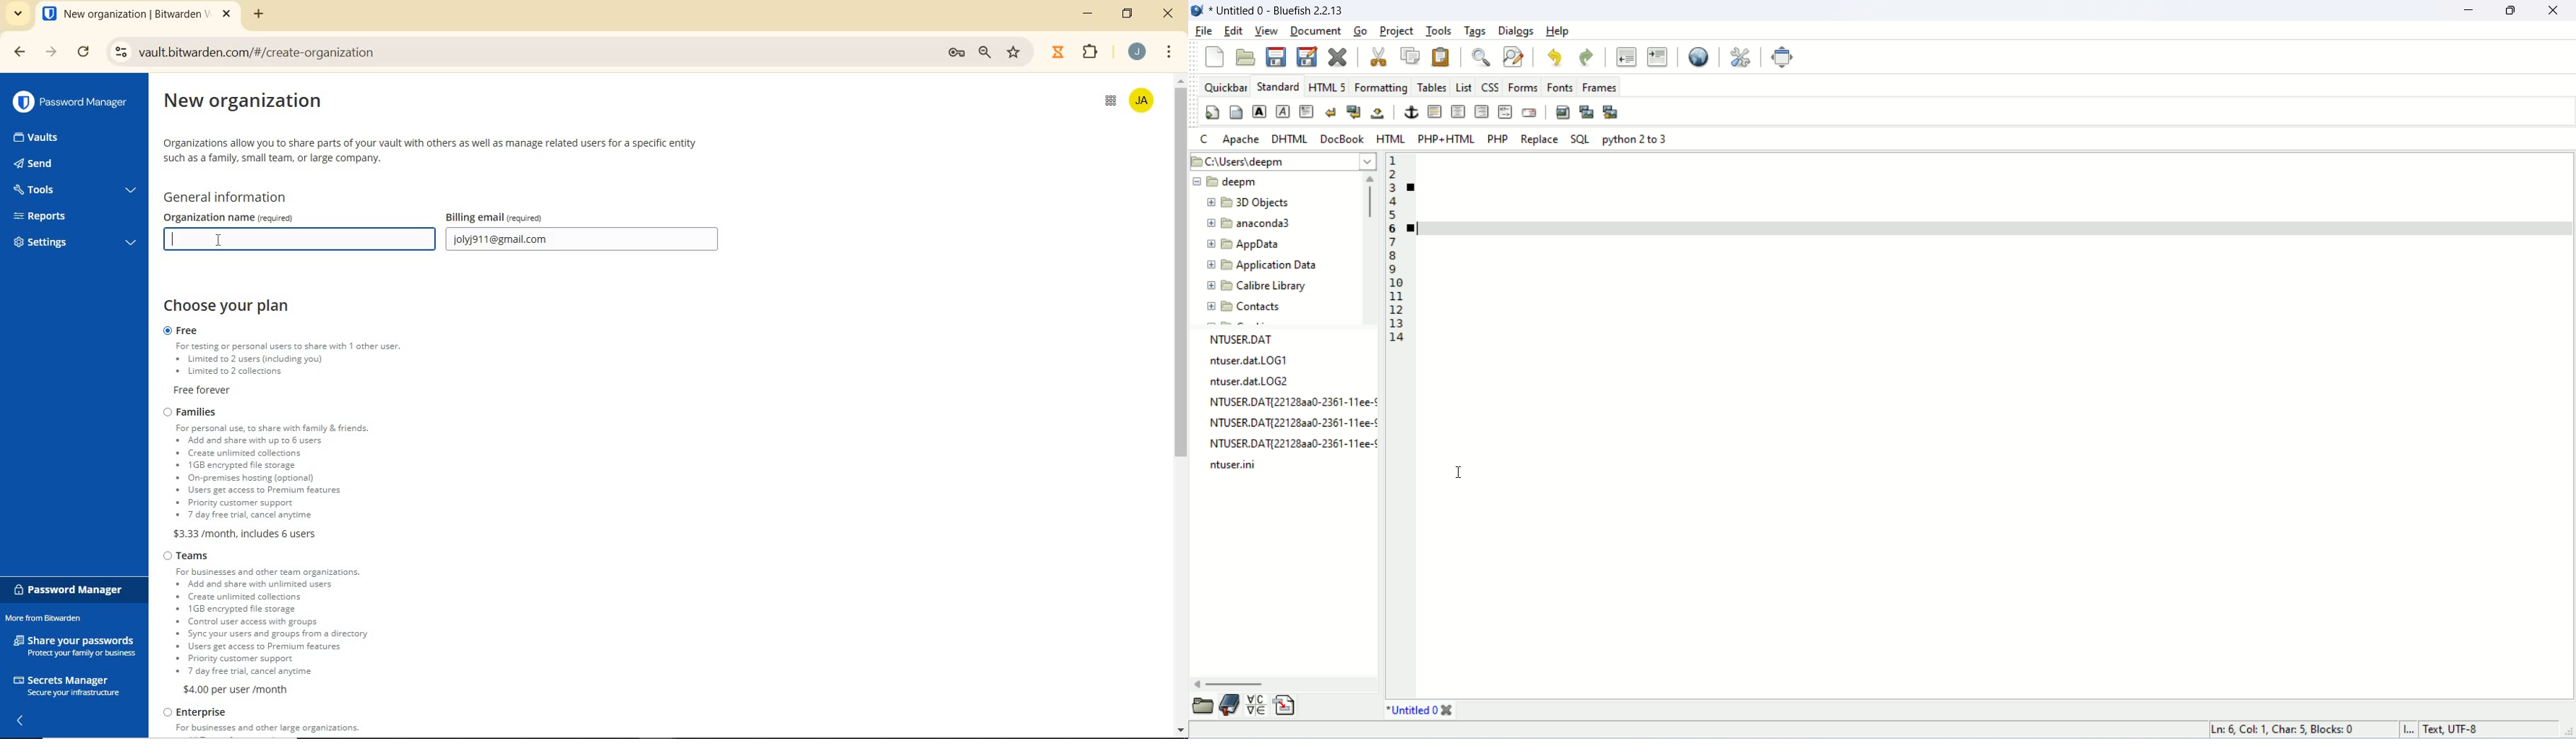  Describe the element at coordinates (433, 151) in the screenshot. I see `more info about organization` at that location.